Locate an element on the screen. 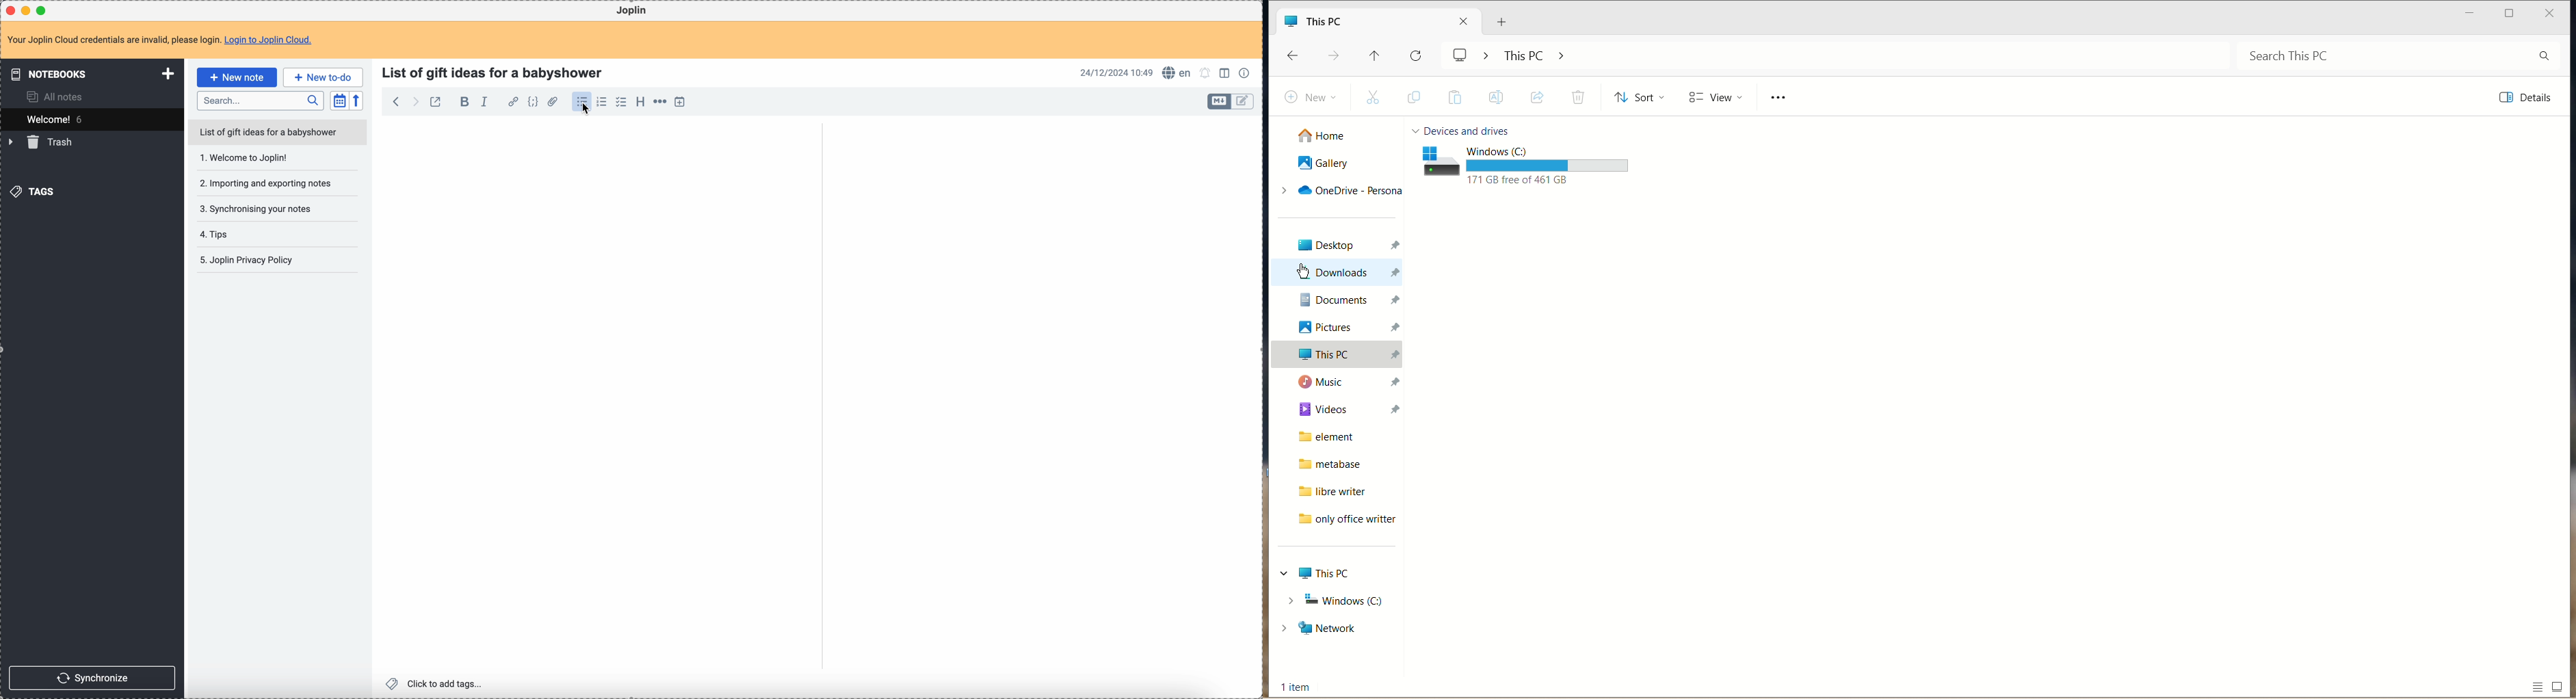 This screenshot has height=700, width=2576. synchronize is located at coordinates (94, 677).